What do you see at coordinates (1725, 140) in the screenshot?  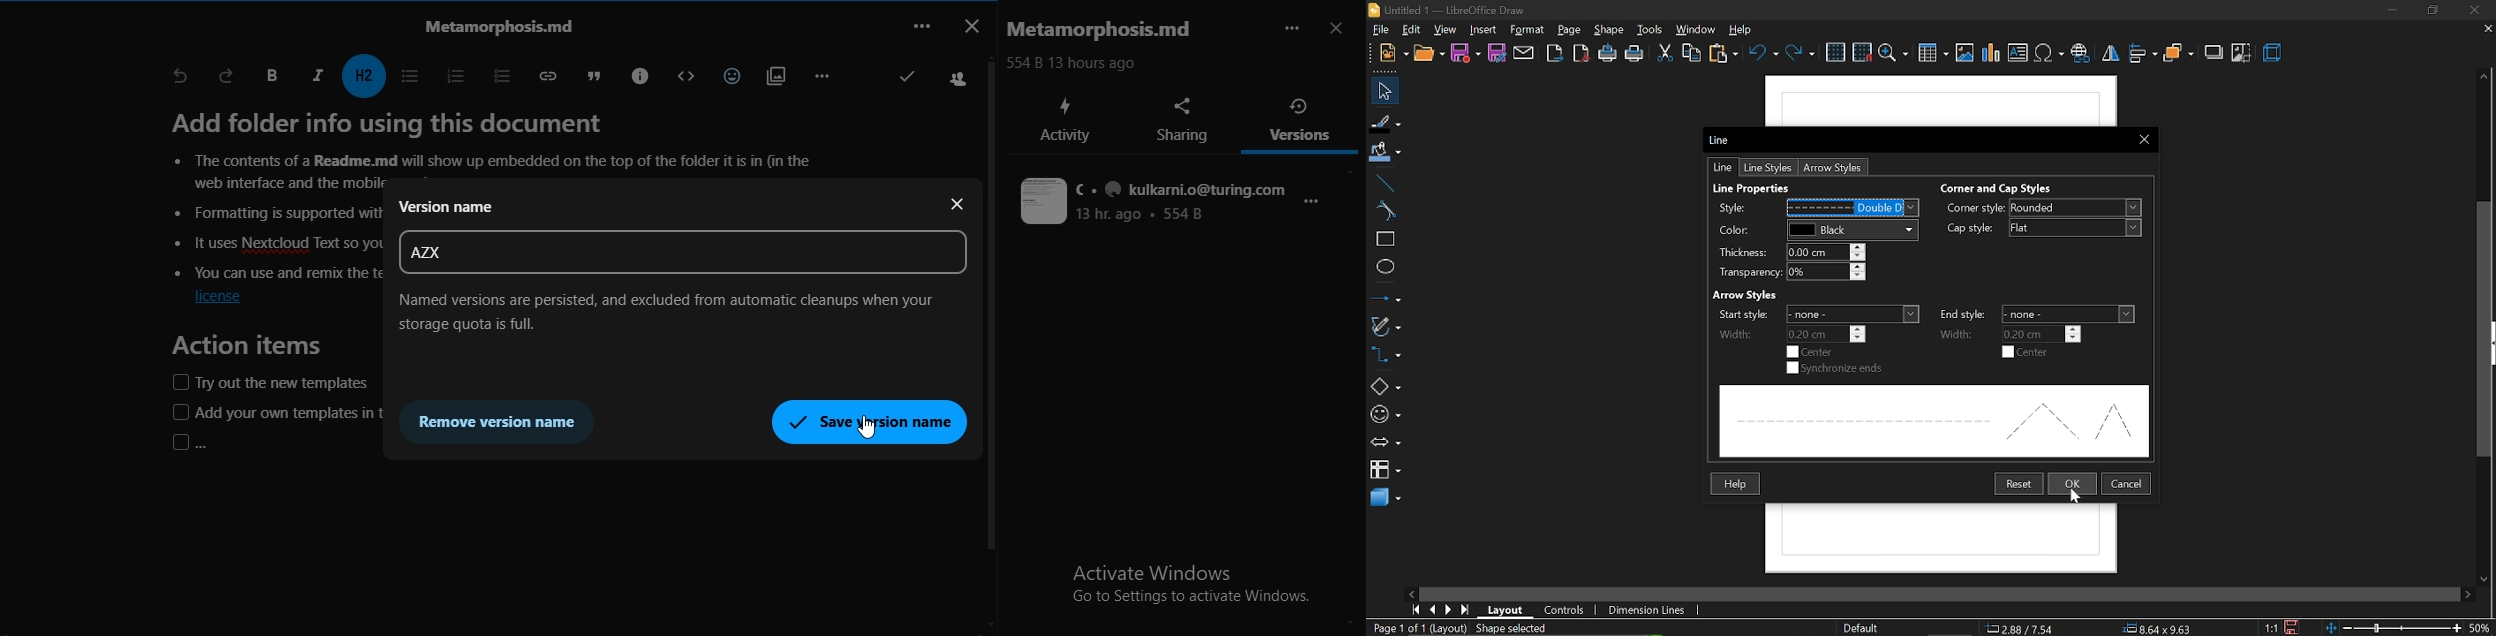 I see `Line` at bounding box center [1725, 140].